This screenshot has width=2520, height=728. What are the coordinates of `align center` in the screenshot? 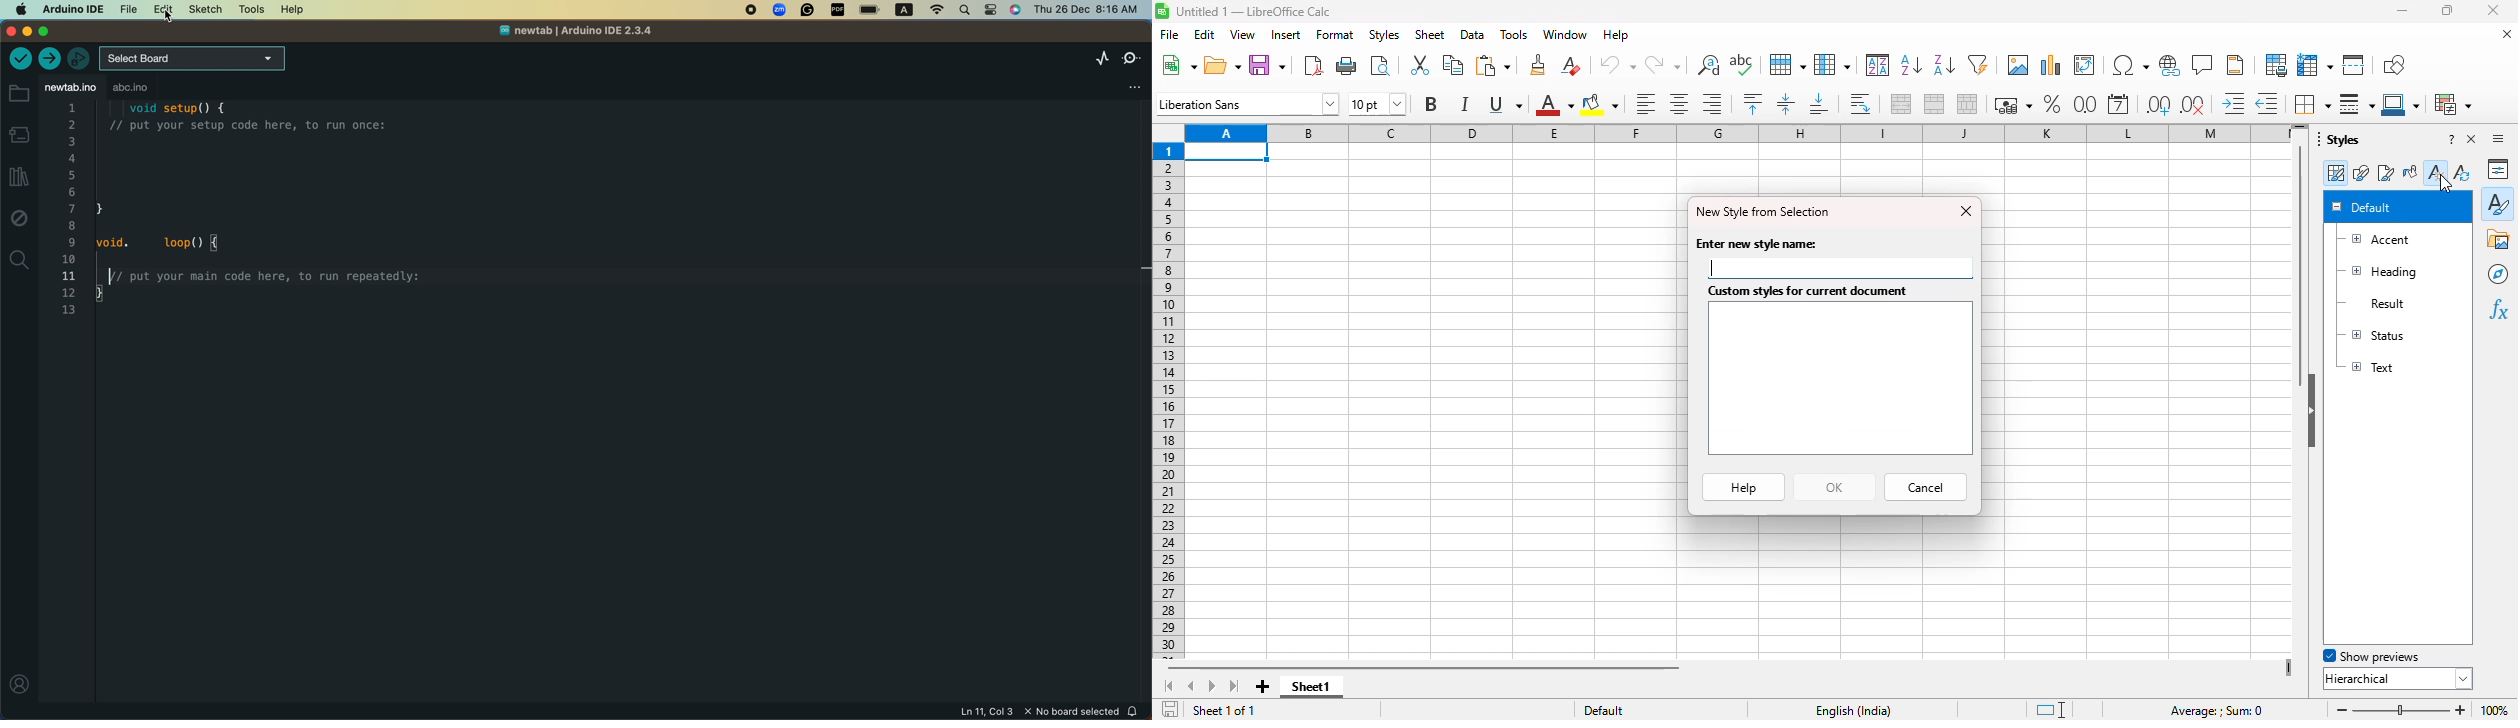 It's located at (1679, 104).